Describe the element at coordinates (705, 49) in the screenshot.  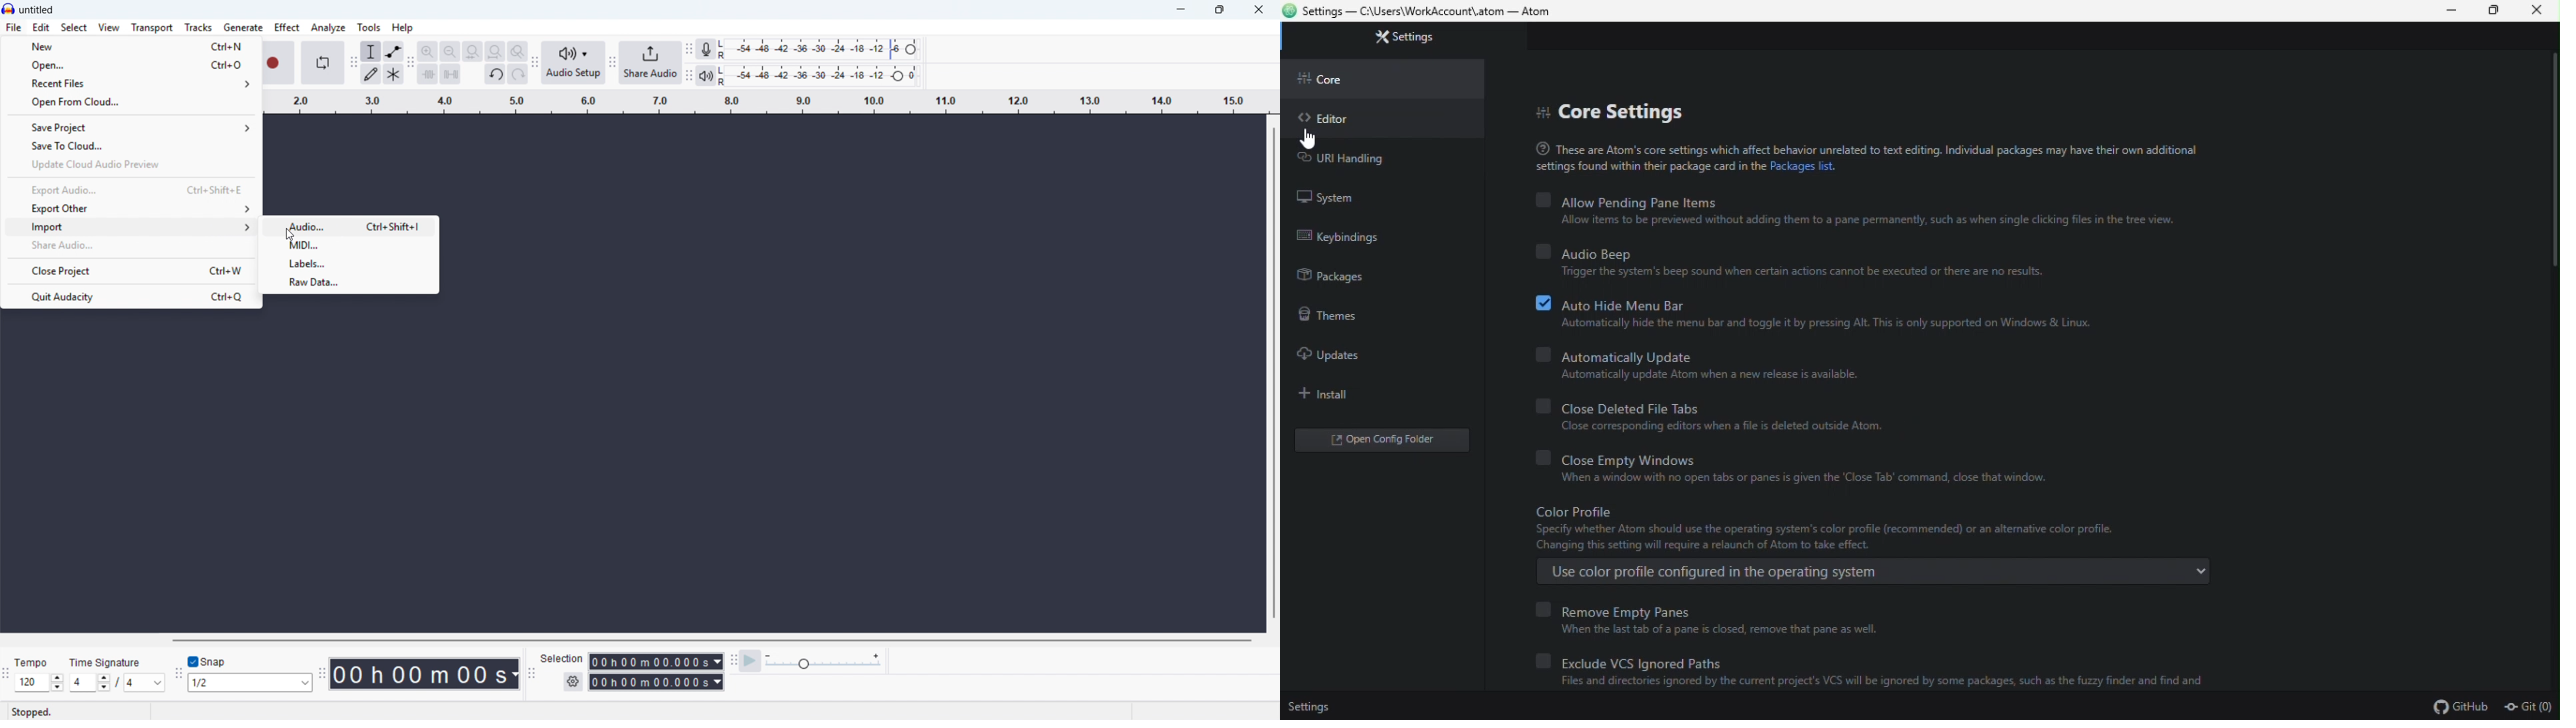
I see `Recording metre ` at that location.